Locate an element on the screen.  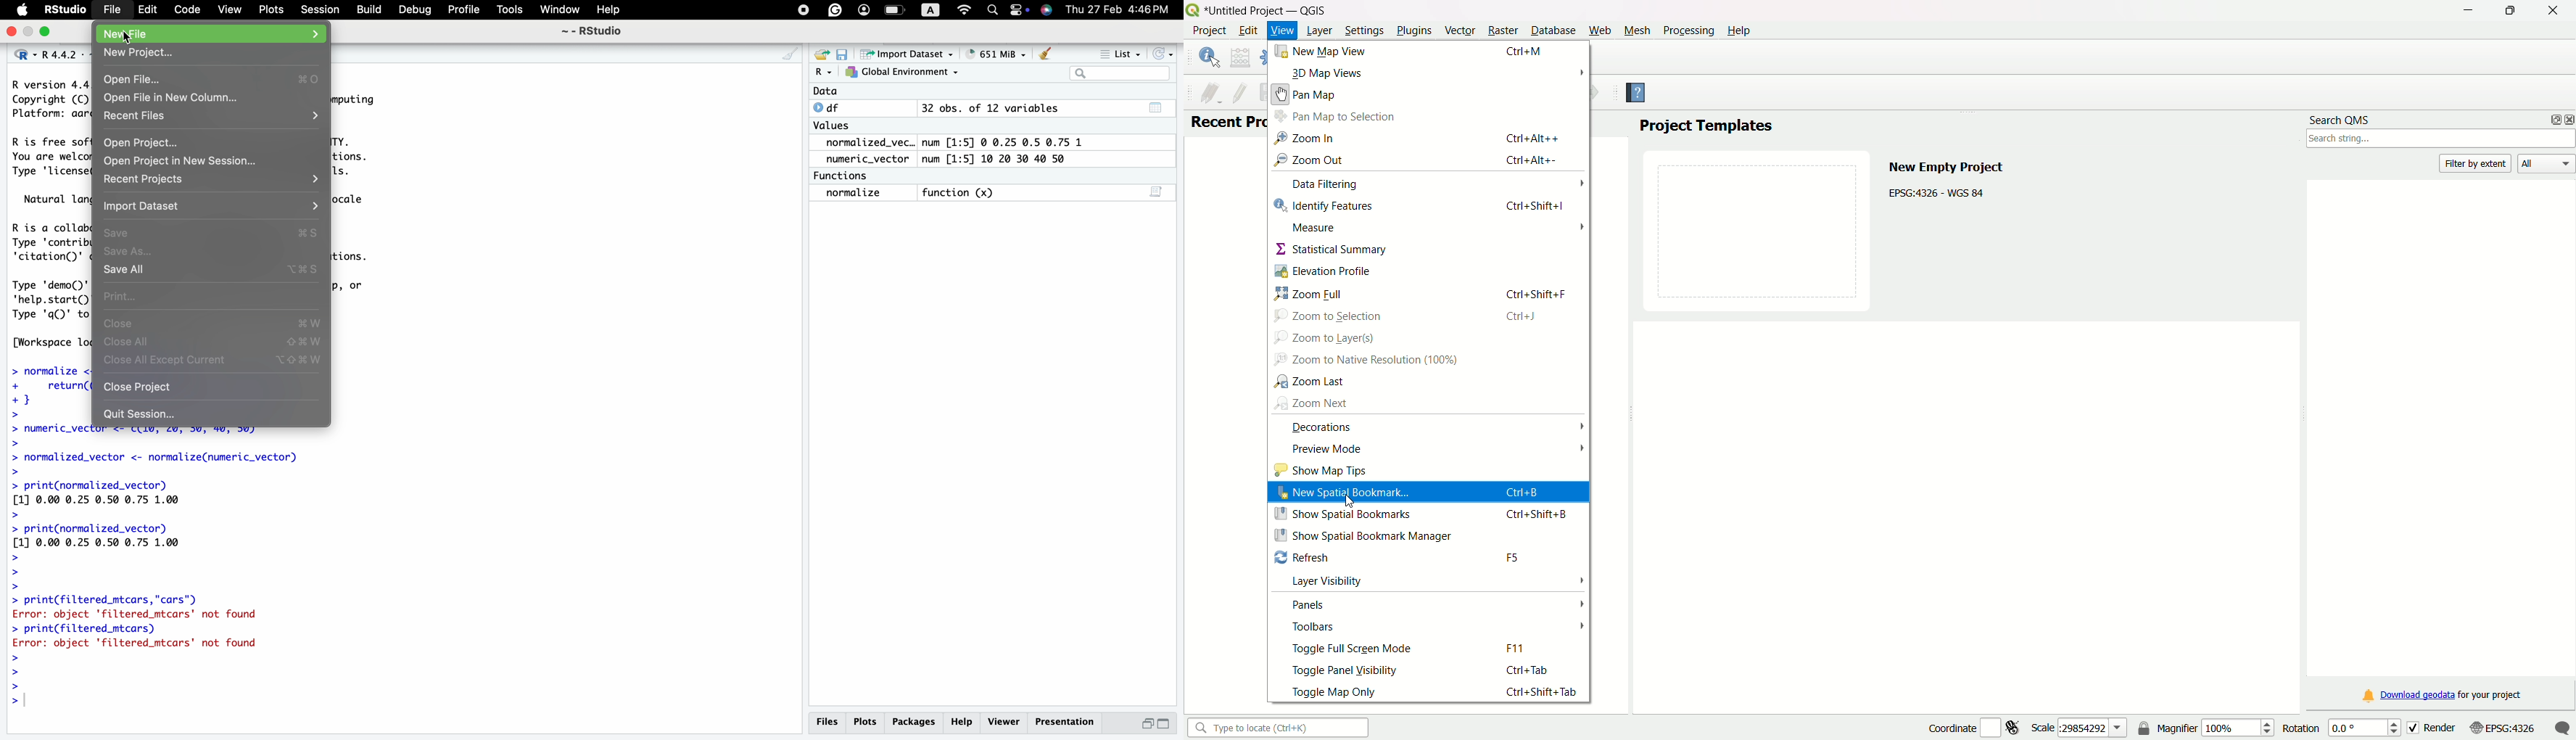
Close is located at coordinates (2549, 11).